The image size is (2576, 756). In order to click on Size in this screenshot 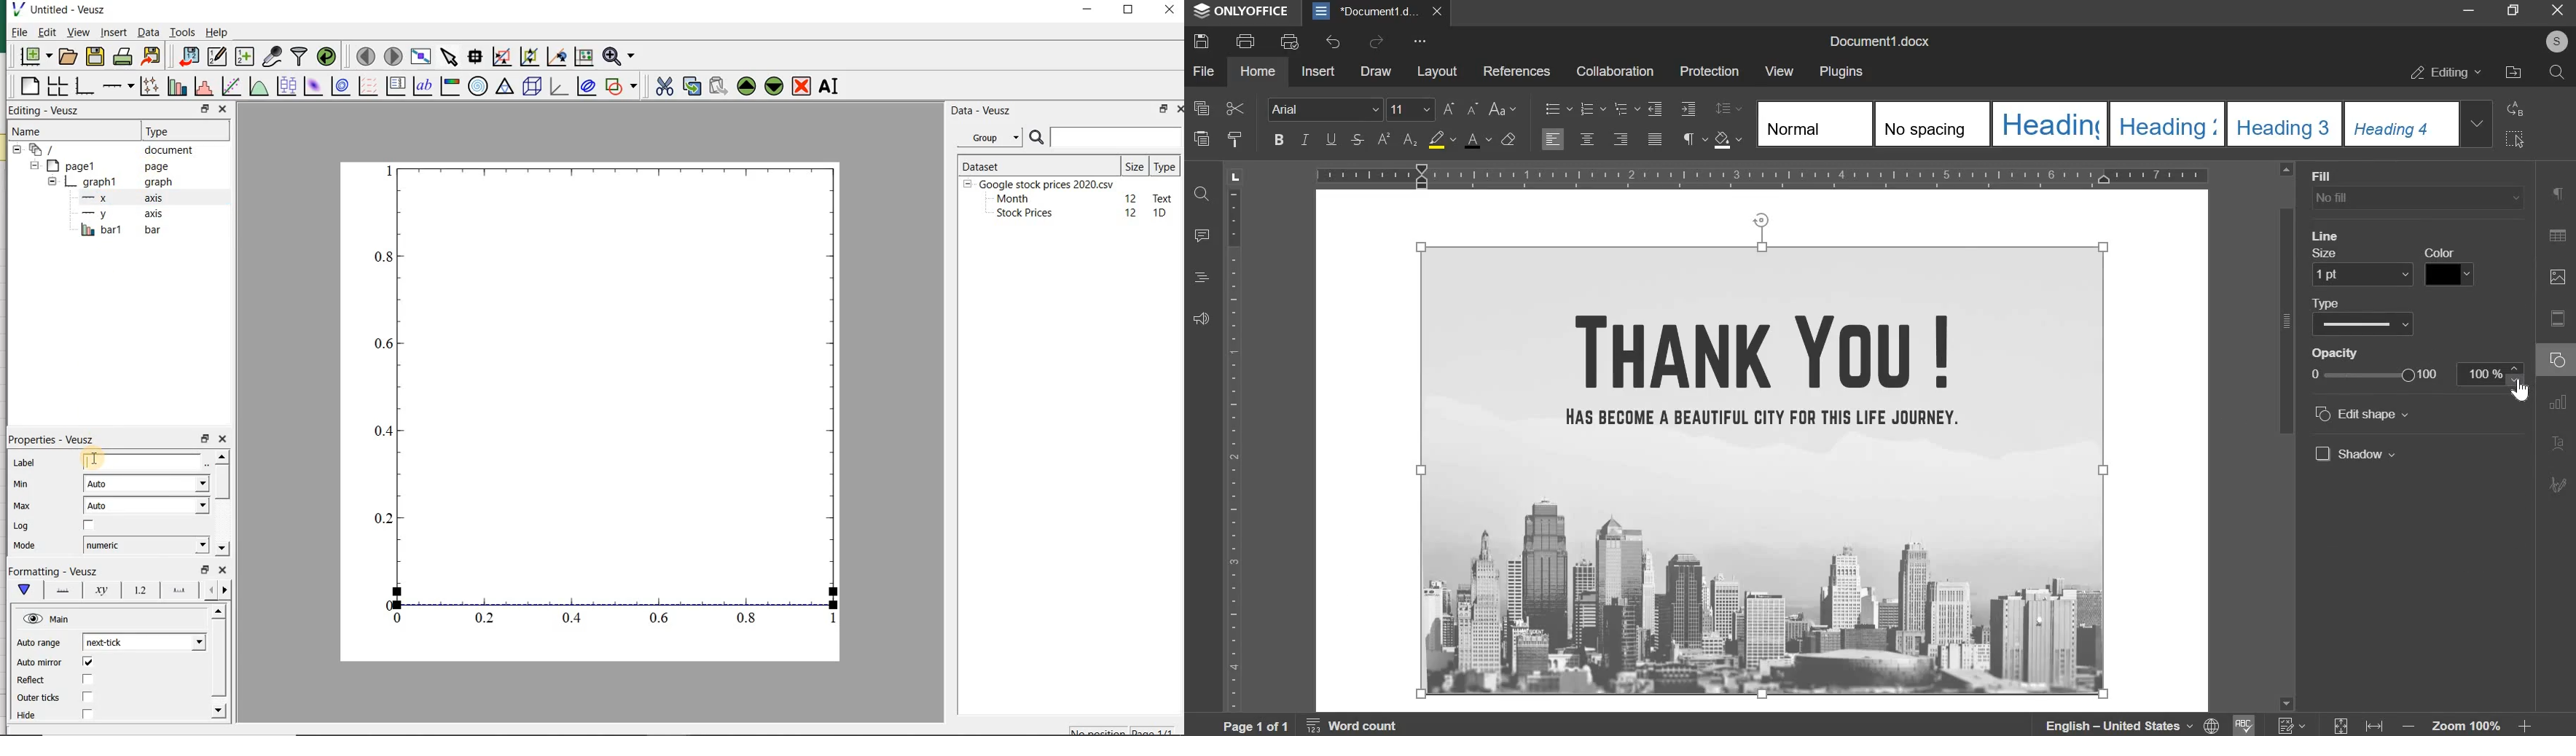, I will do `click(1135, 165)`.